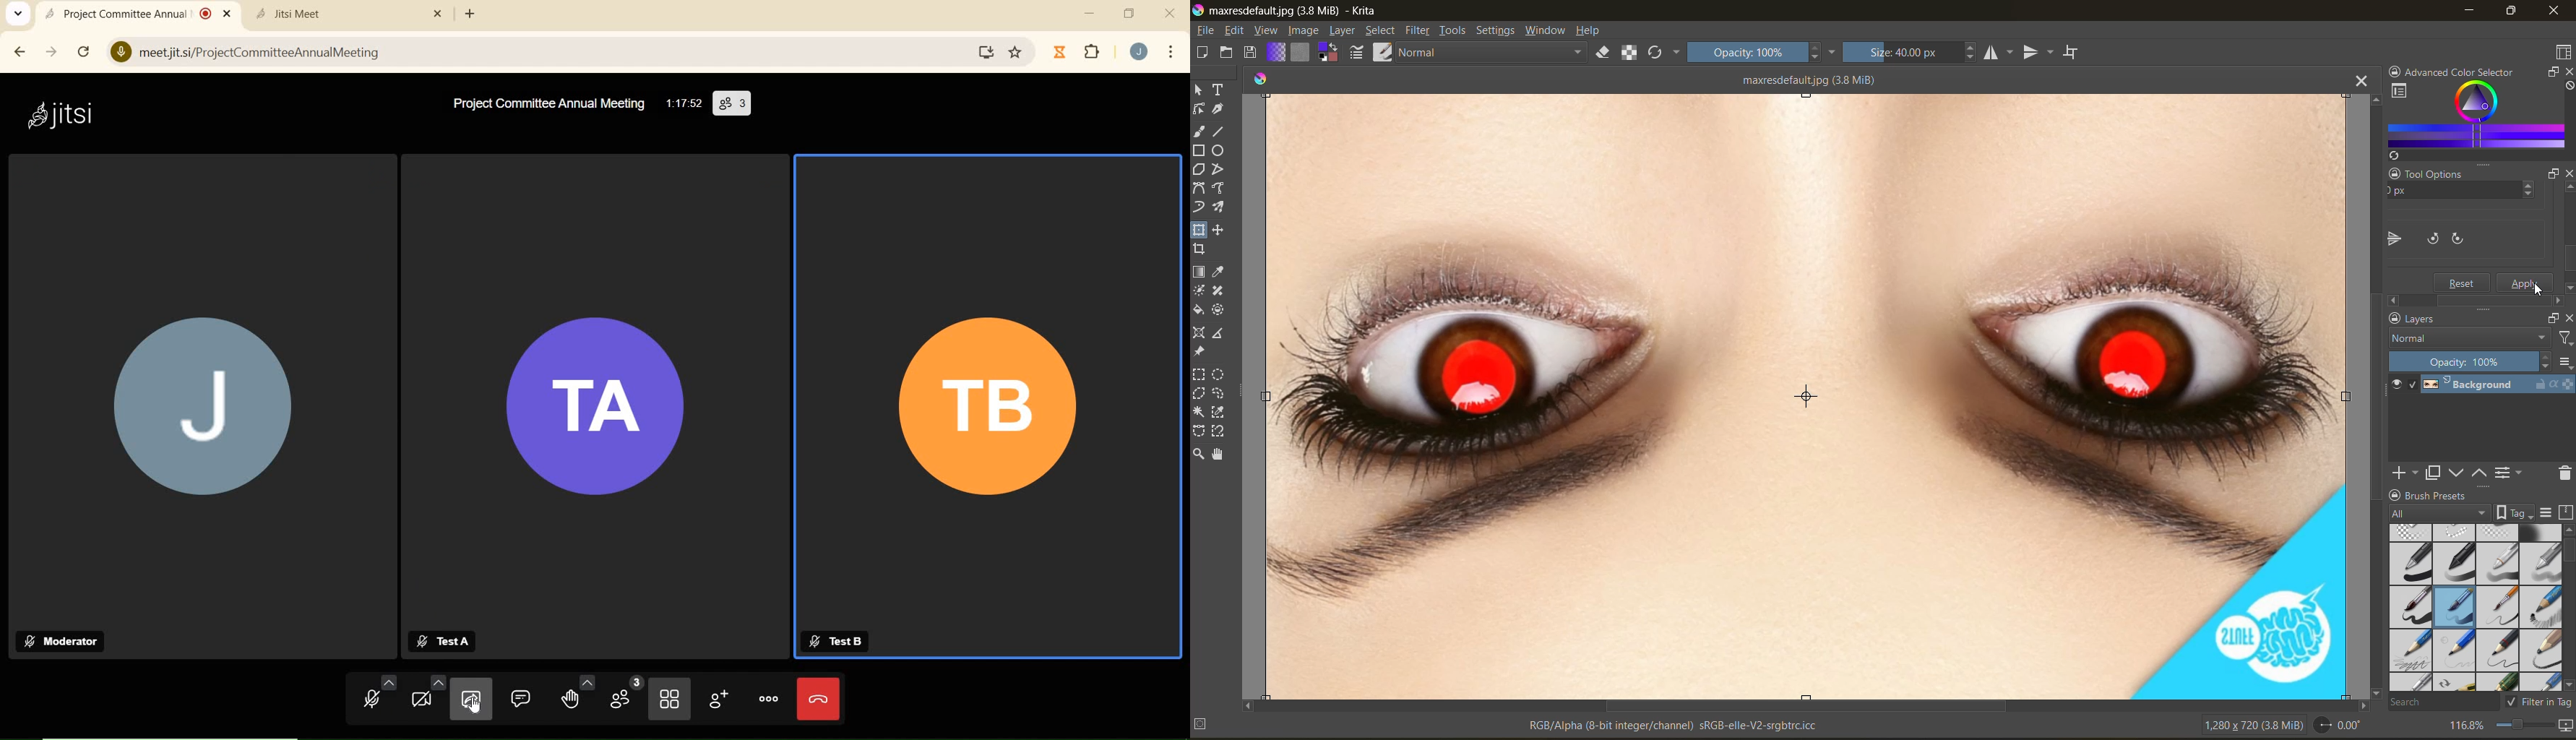 Image resolution: width=2576 pixels, height=756 pixels. What do you see at coordinates (1455, 30) in the screenshot?
I see `tools` at bounding box center [1455, 30].